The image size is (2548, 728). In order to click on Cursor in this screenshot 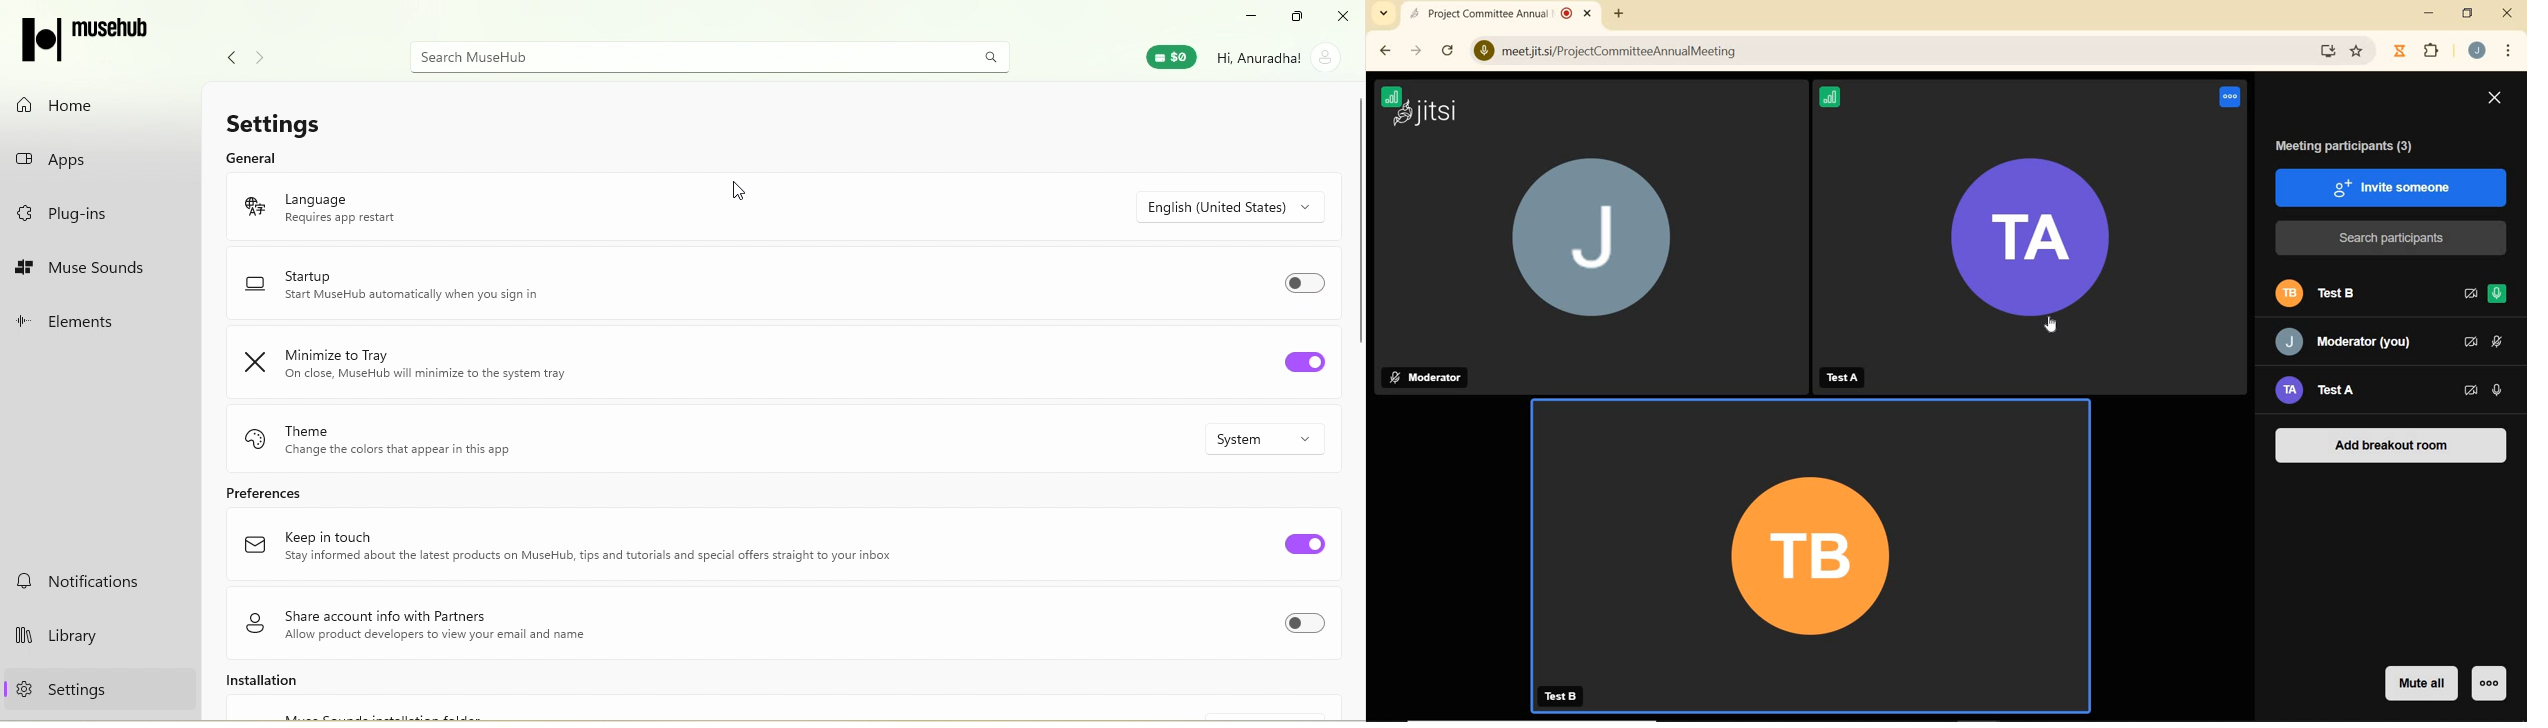, I will do `click(741, 188)`.